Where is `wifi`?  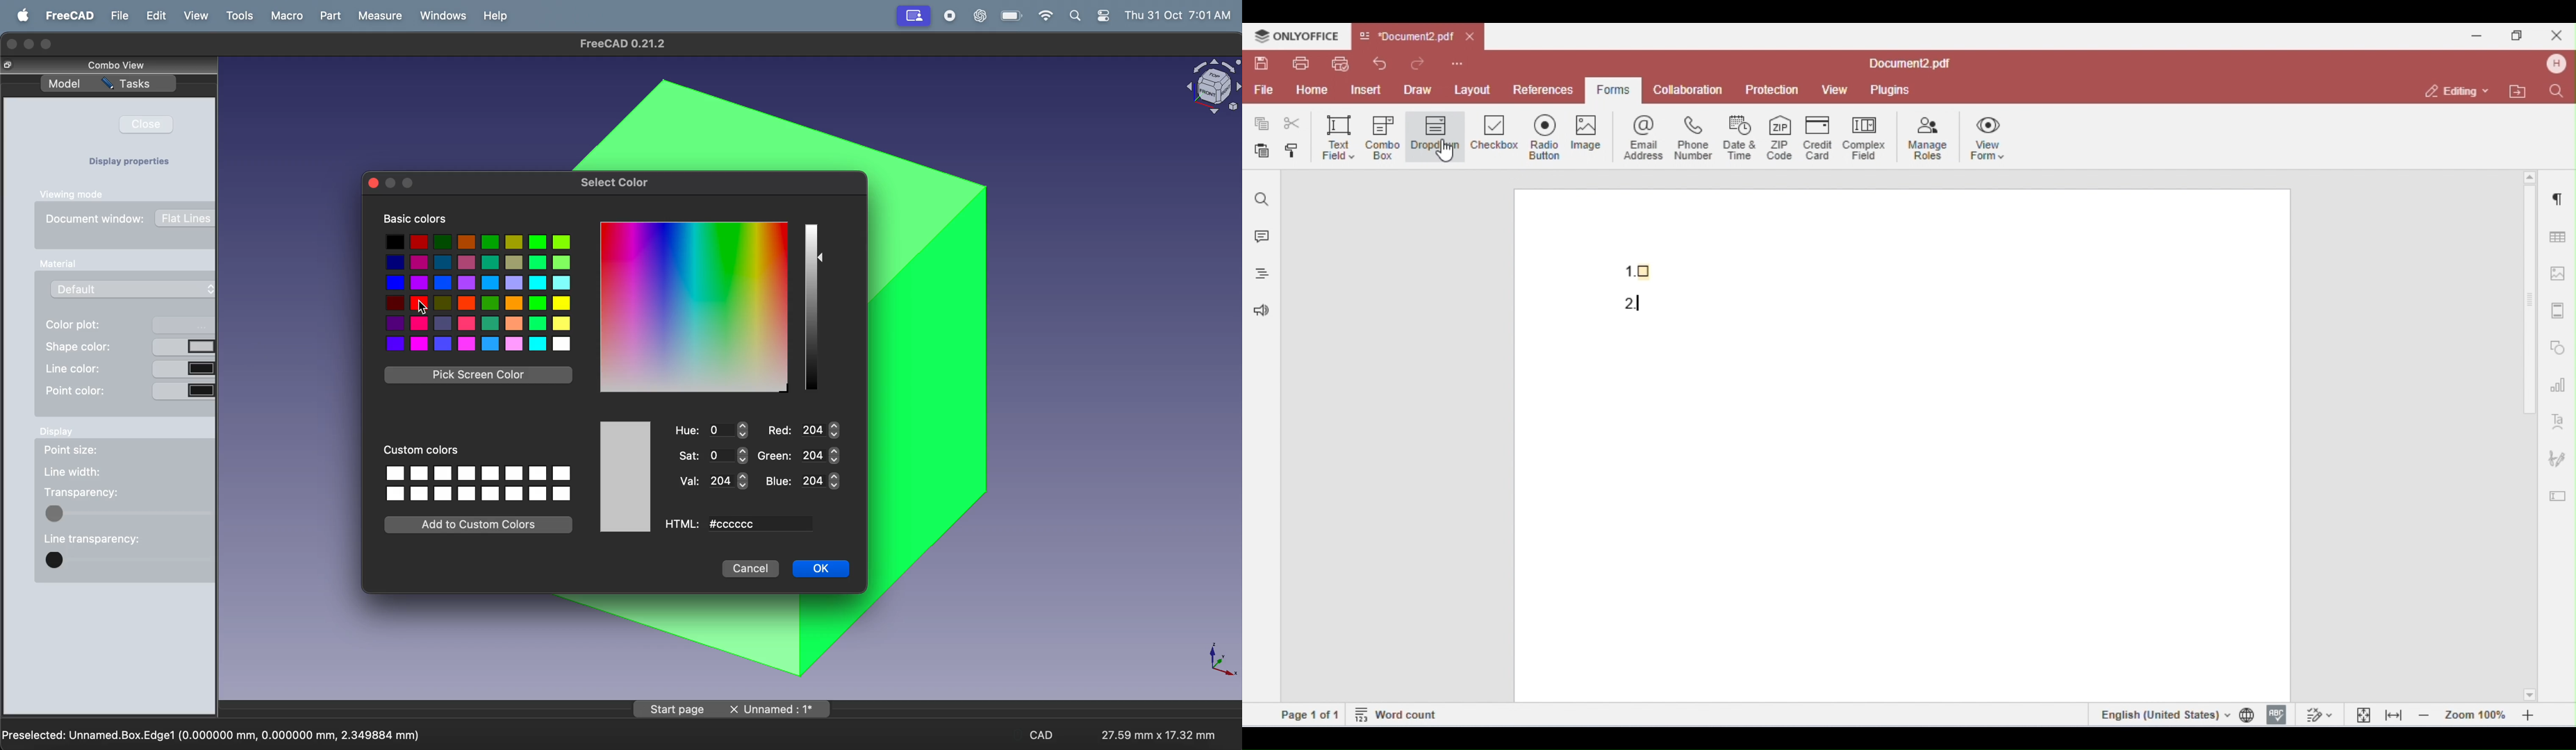
wifi is located at coordinates (1042, 16).